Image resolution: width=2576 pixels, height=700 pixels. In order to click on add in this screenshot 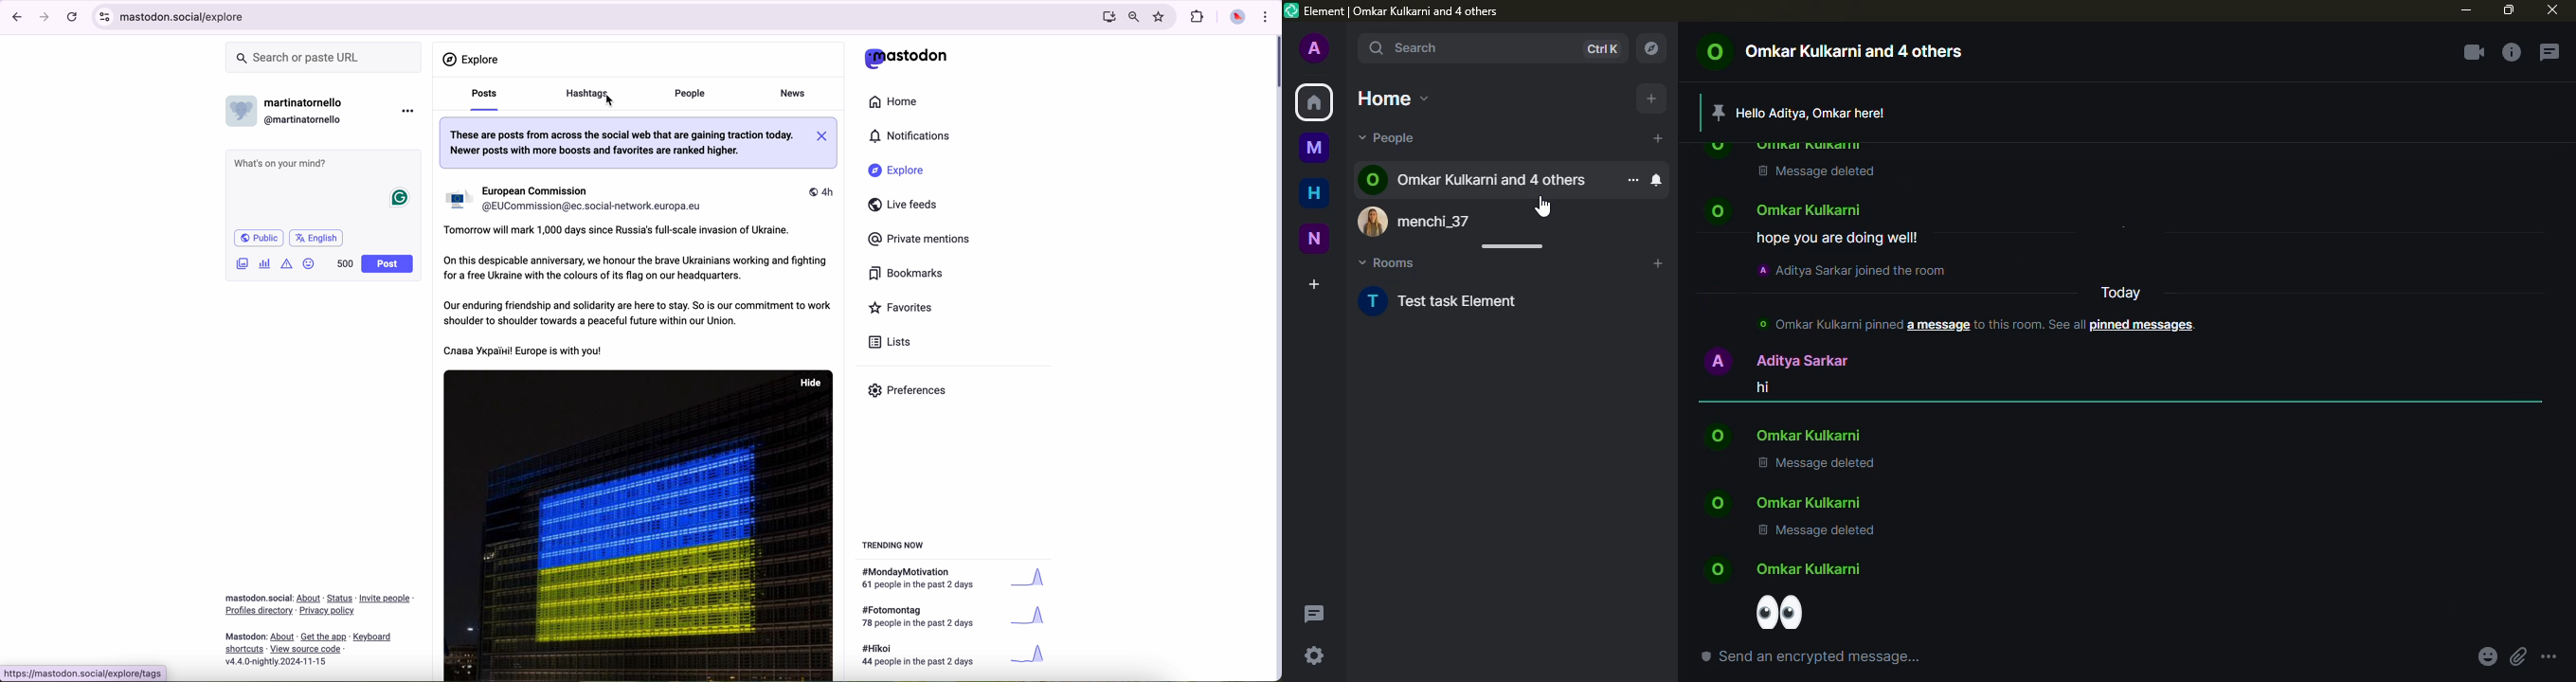, I will do `click(1651, 97)`.